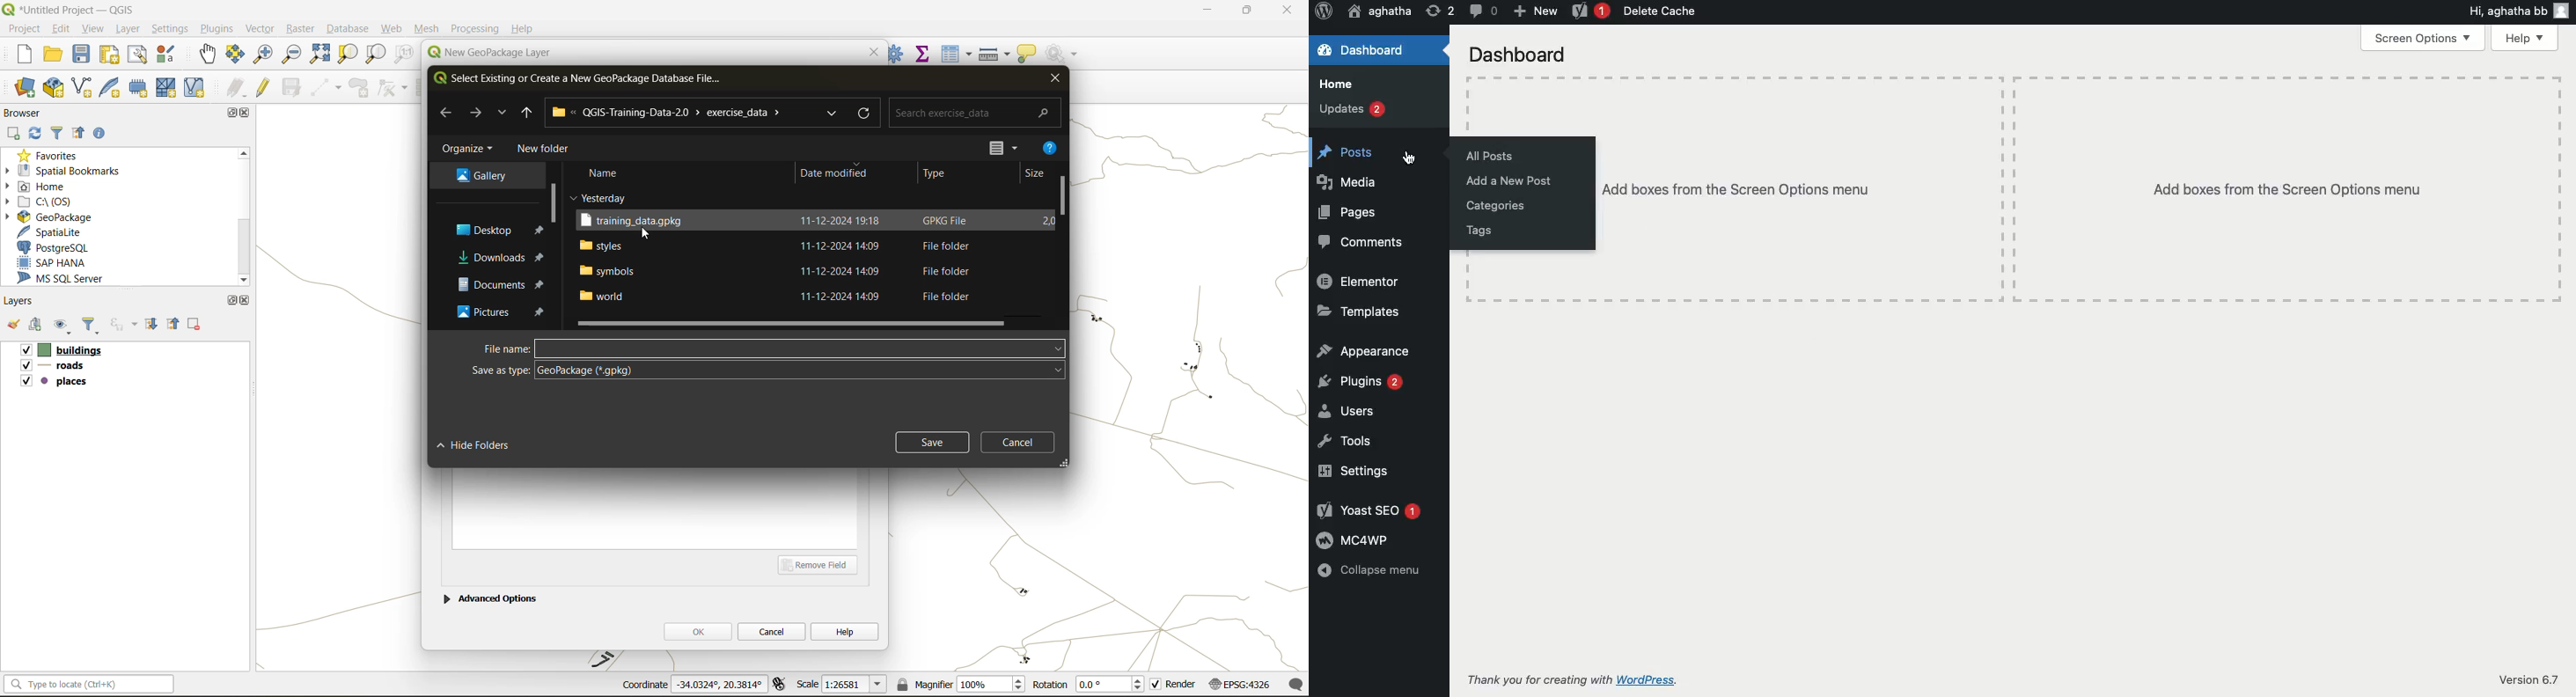  Describe the element at coordinates (2010, 190) in the screenshot. I see `Table lines` at that location.